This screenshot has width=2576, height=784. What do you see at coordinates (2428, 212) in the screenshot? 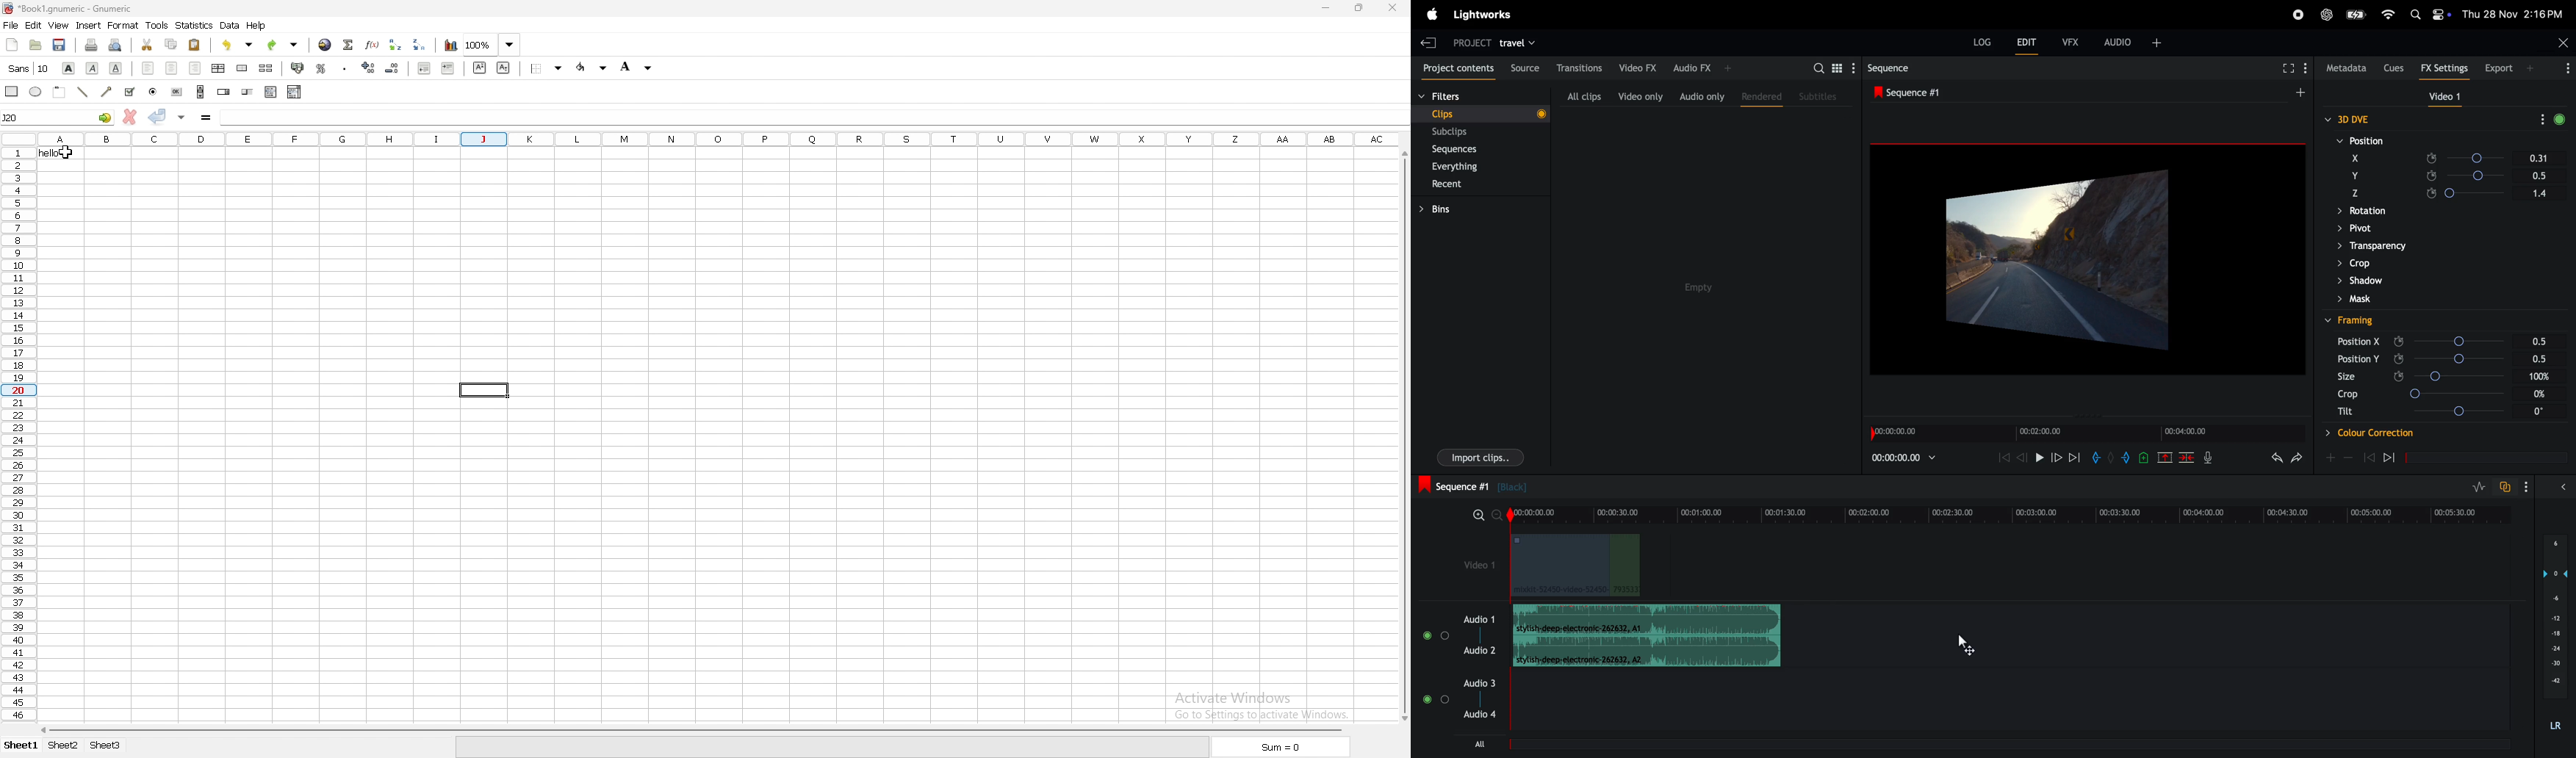
I see `tilt` at bounding box center [2428, 212].